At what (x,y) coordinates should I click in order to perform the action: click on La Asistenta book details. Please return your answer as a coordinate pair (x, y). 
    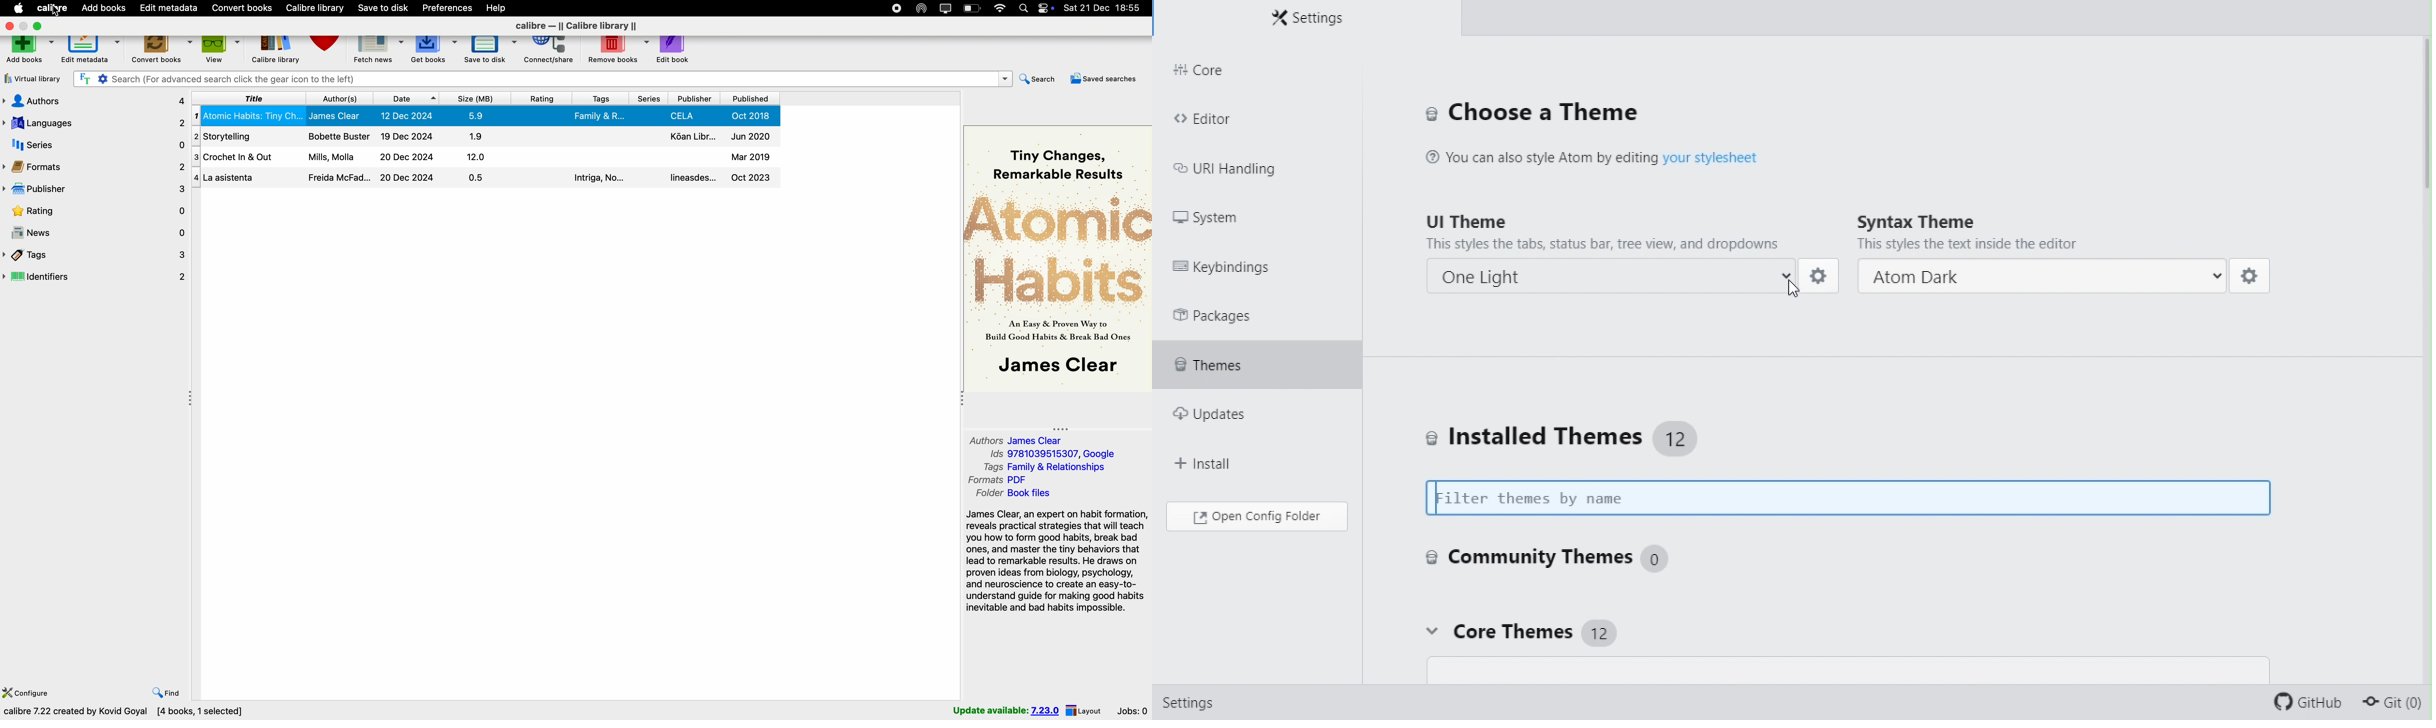
    Looking at the image, I should click on (486, 178).